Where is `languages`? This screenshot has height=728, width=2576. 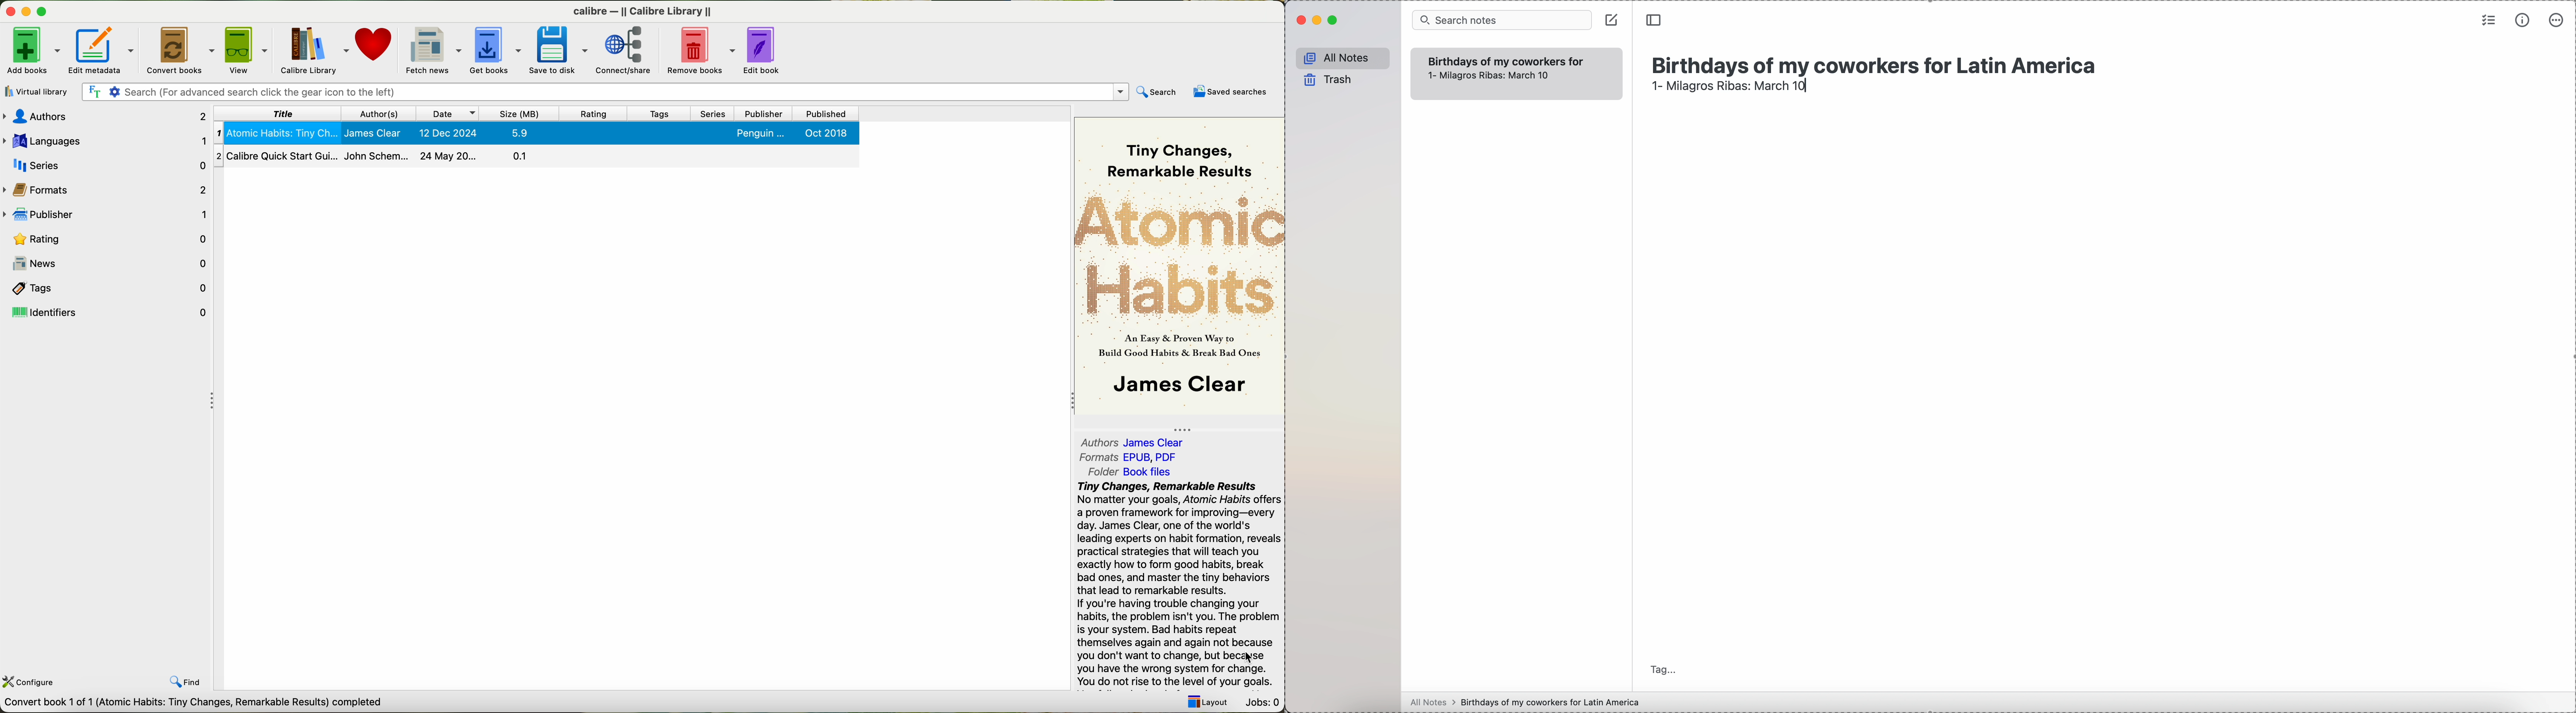
languages is located at coordinates (107, 140).